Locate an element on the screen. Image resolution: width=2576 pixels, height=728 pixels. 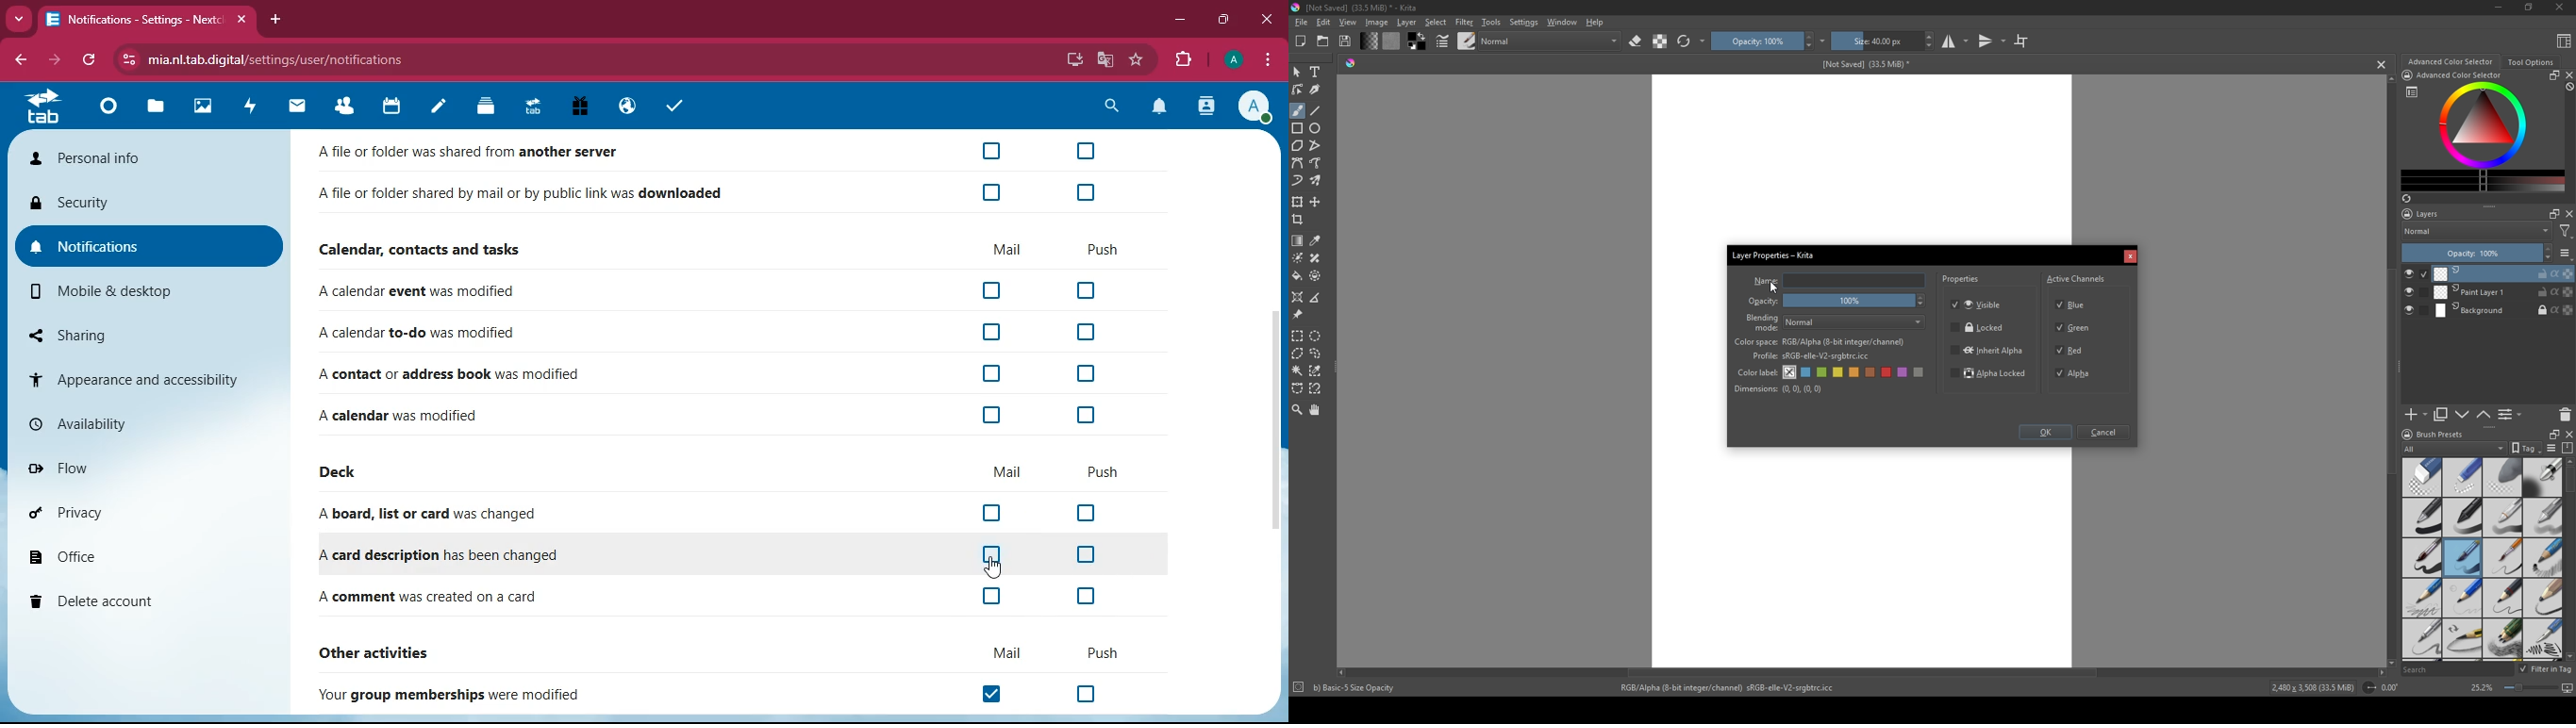
off is located at coordinates (992, 291).